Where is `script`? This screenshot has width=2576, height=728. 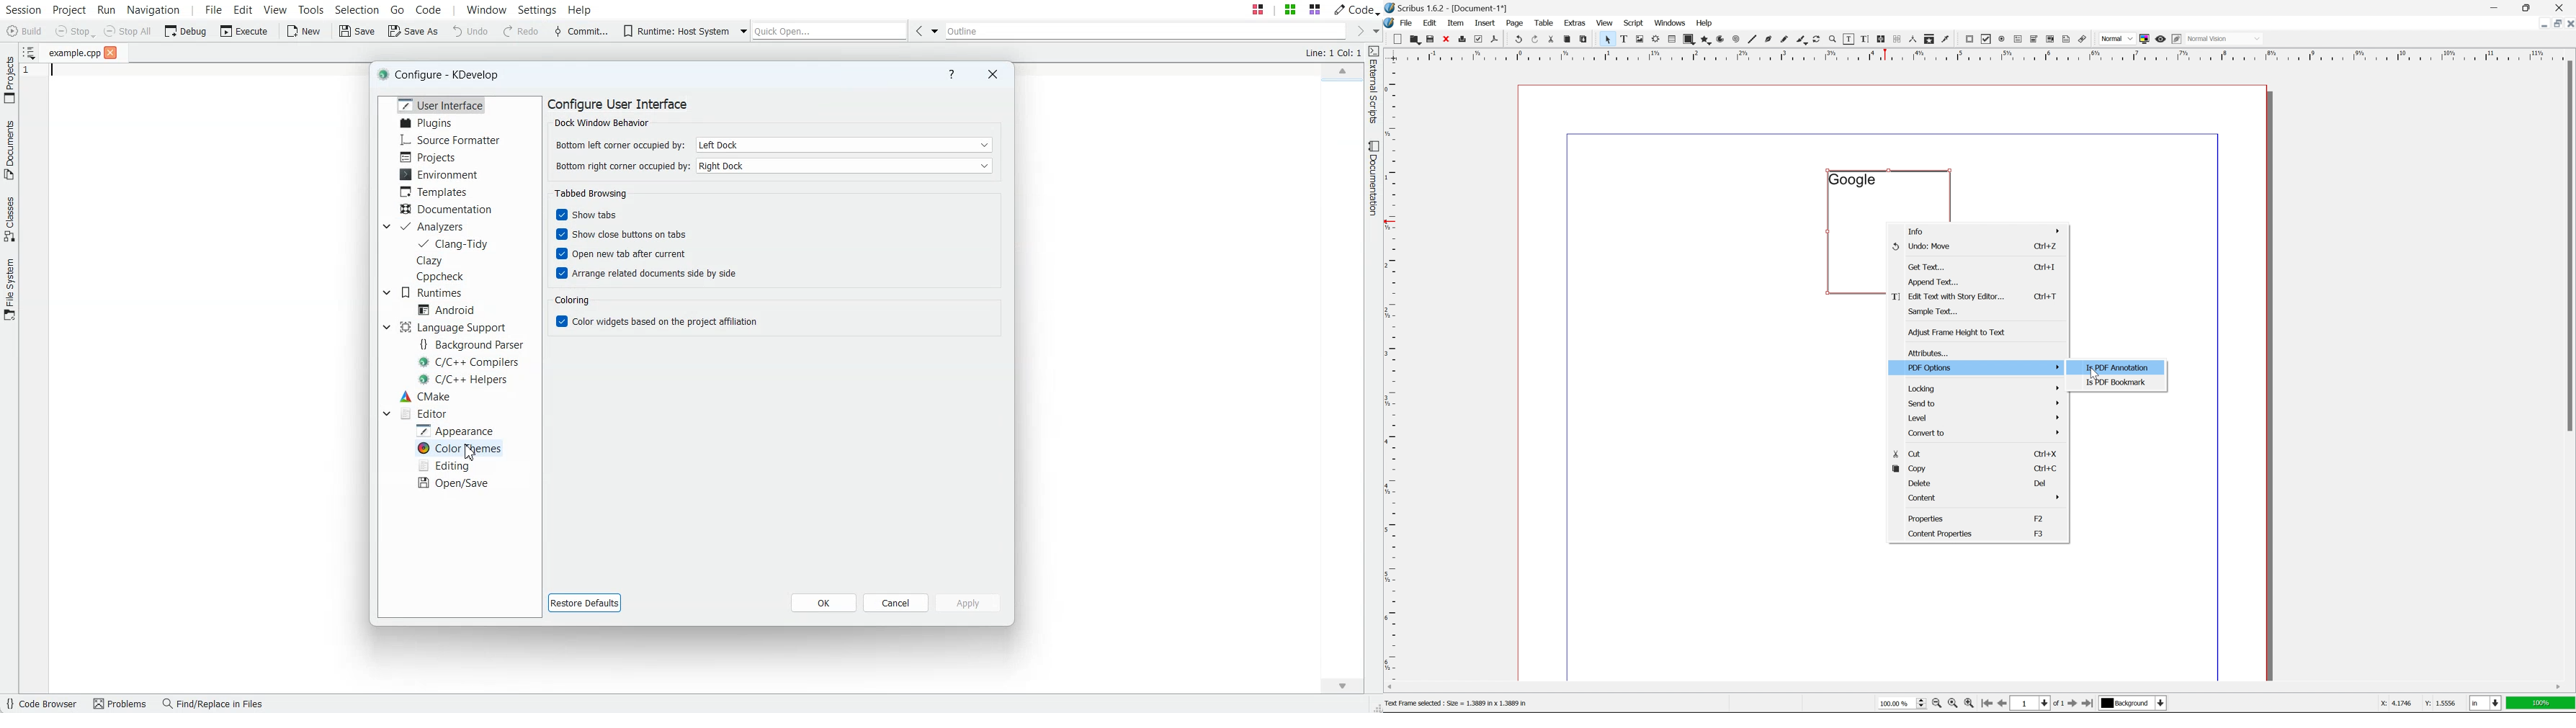
script is located at coordinates (1633, 23).